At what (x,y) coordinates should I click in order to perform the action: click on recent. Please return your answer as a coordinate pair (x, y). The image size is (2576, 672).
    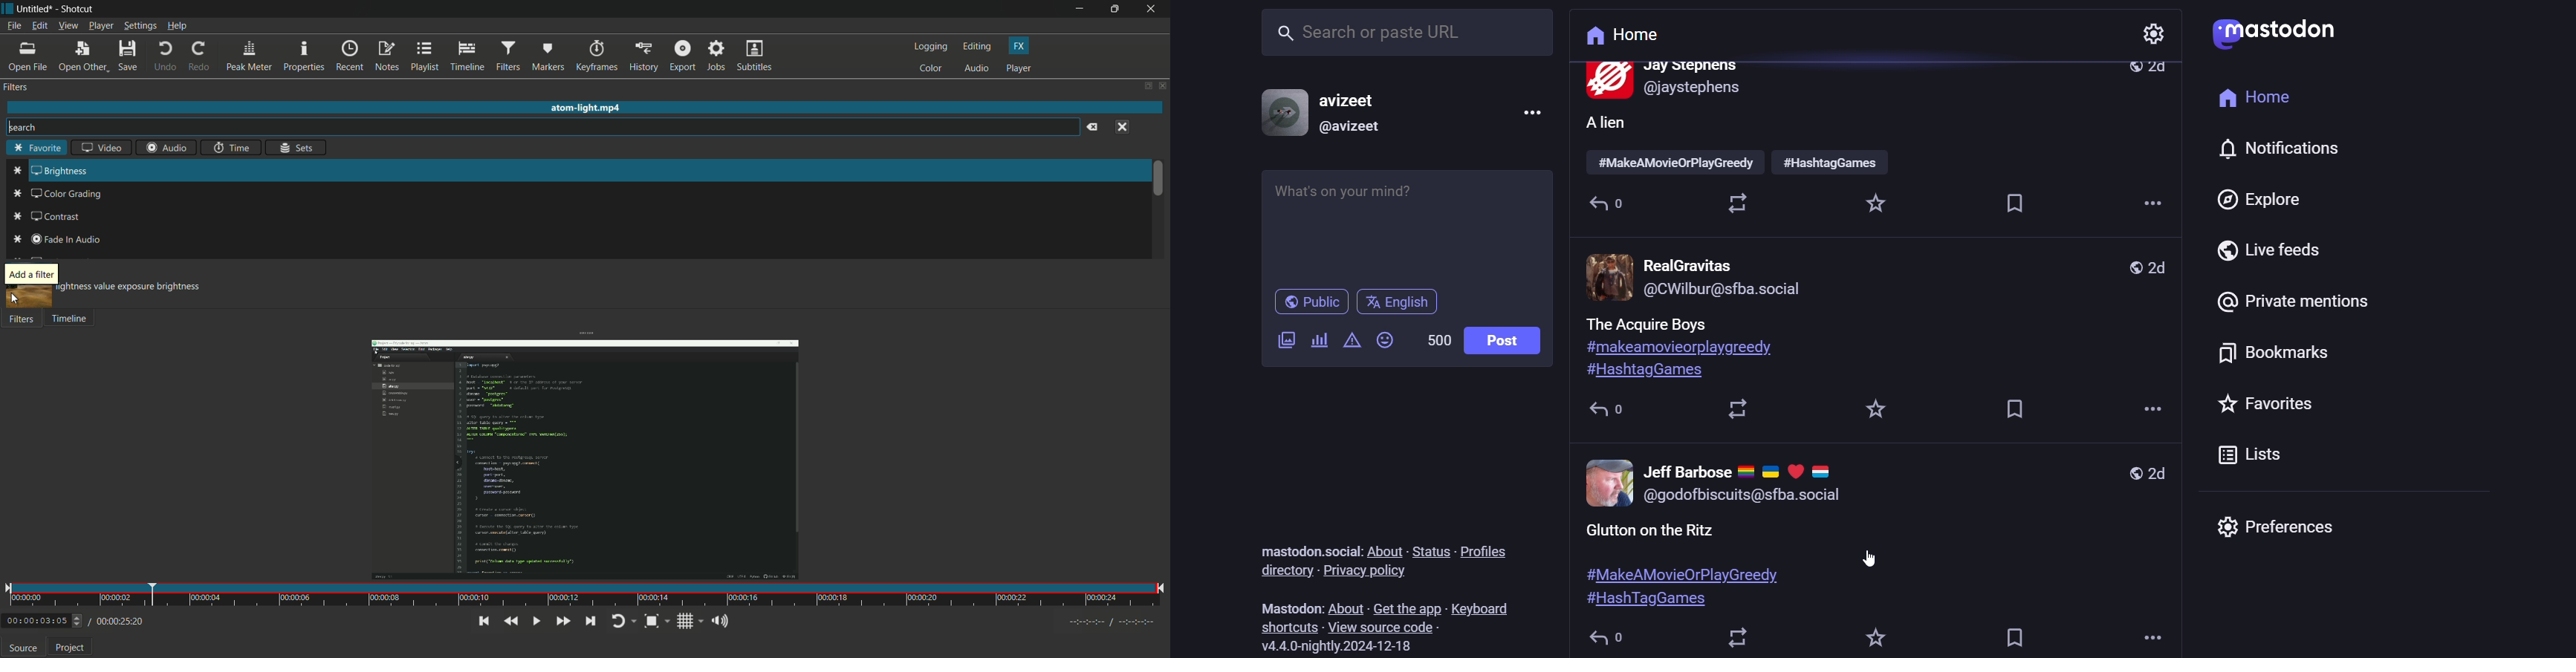
    Looking at the image, I should click on (349, 56).